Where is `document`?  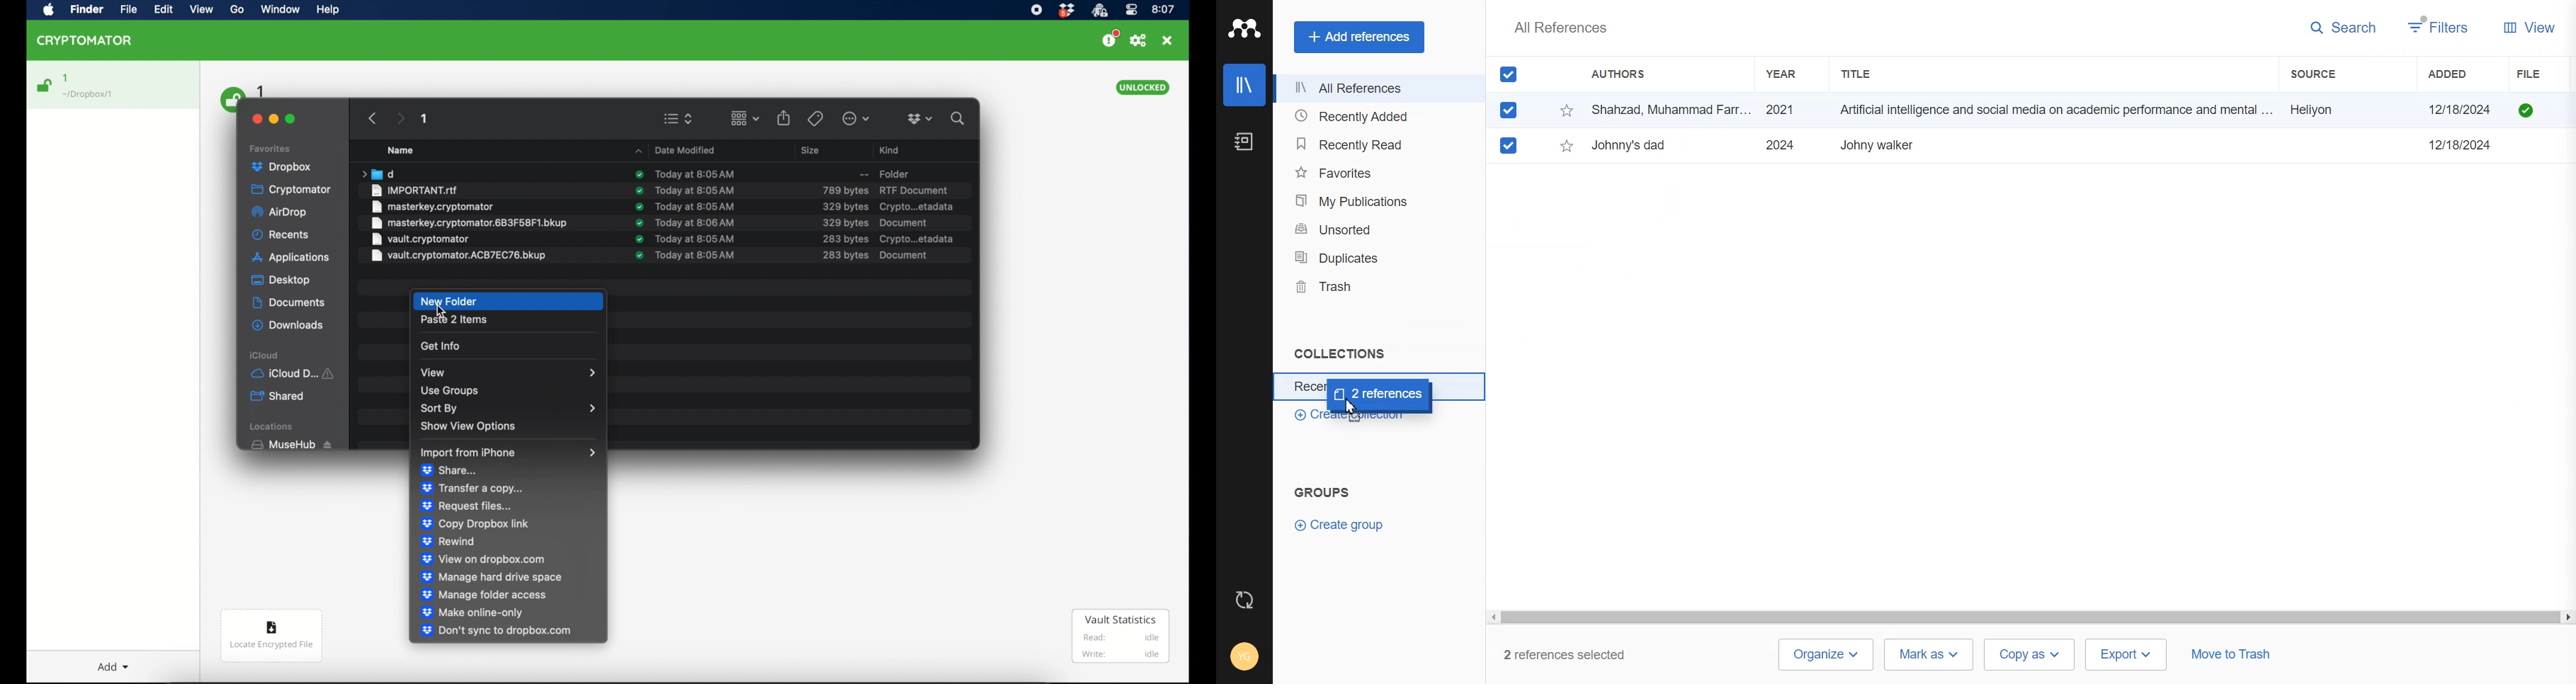
document is located at coordinates (905, 222).